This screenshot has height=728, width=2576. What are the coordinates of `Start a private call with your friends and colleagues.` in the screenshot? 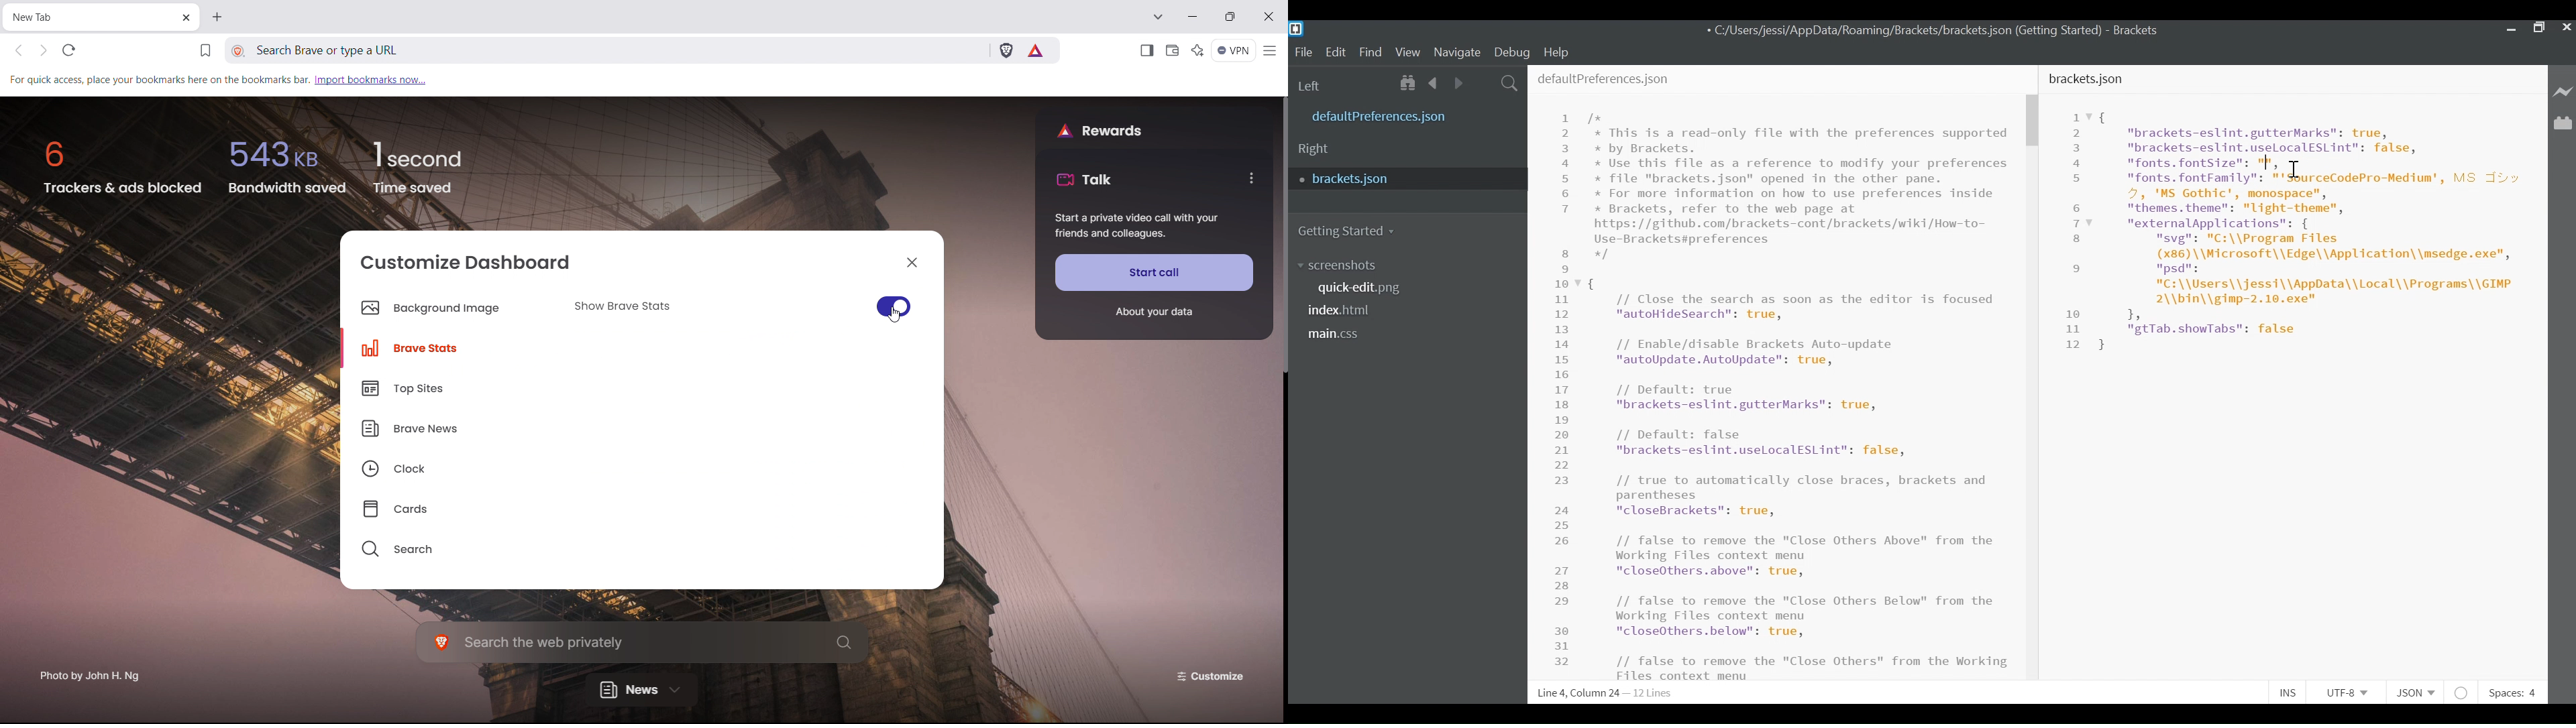 It's located at (1137, 227).